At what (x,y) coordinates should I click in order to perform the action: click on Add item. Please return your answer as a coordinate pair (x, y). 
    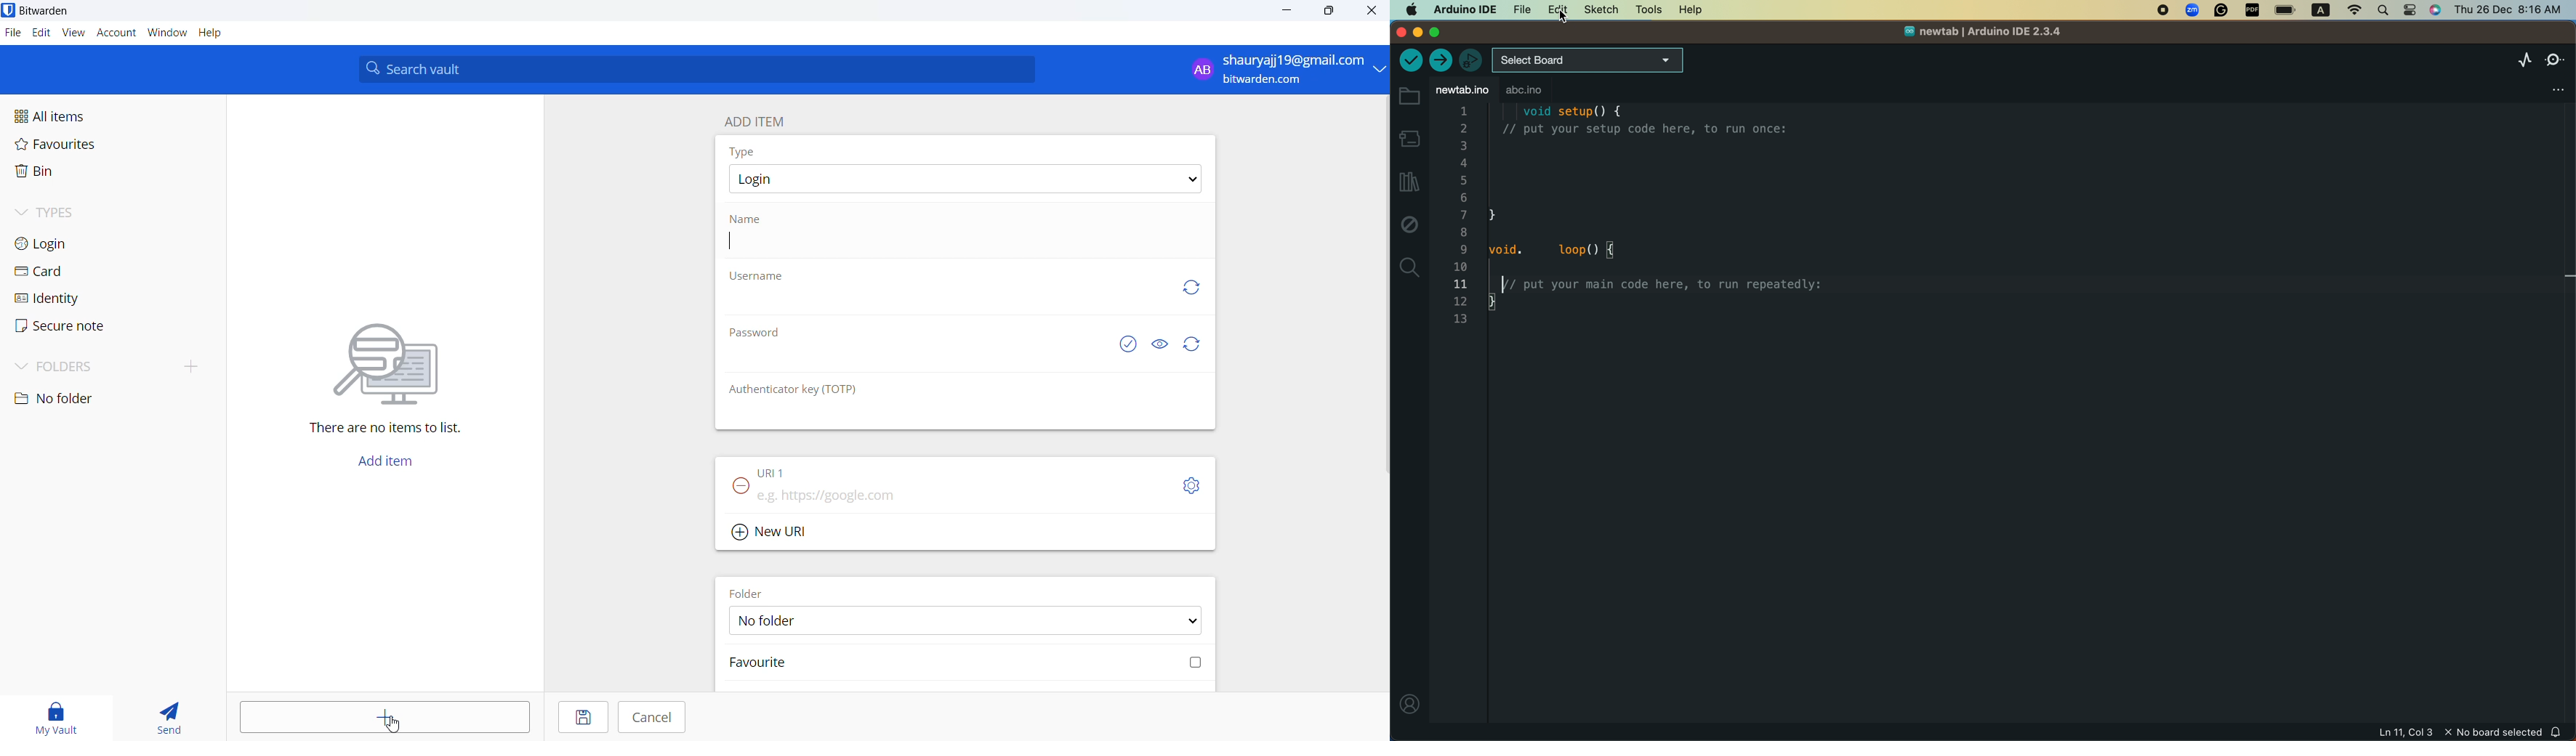
    Looking at the image, I should click on (385, 465).